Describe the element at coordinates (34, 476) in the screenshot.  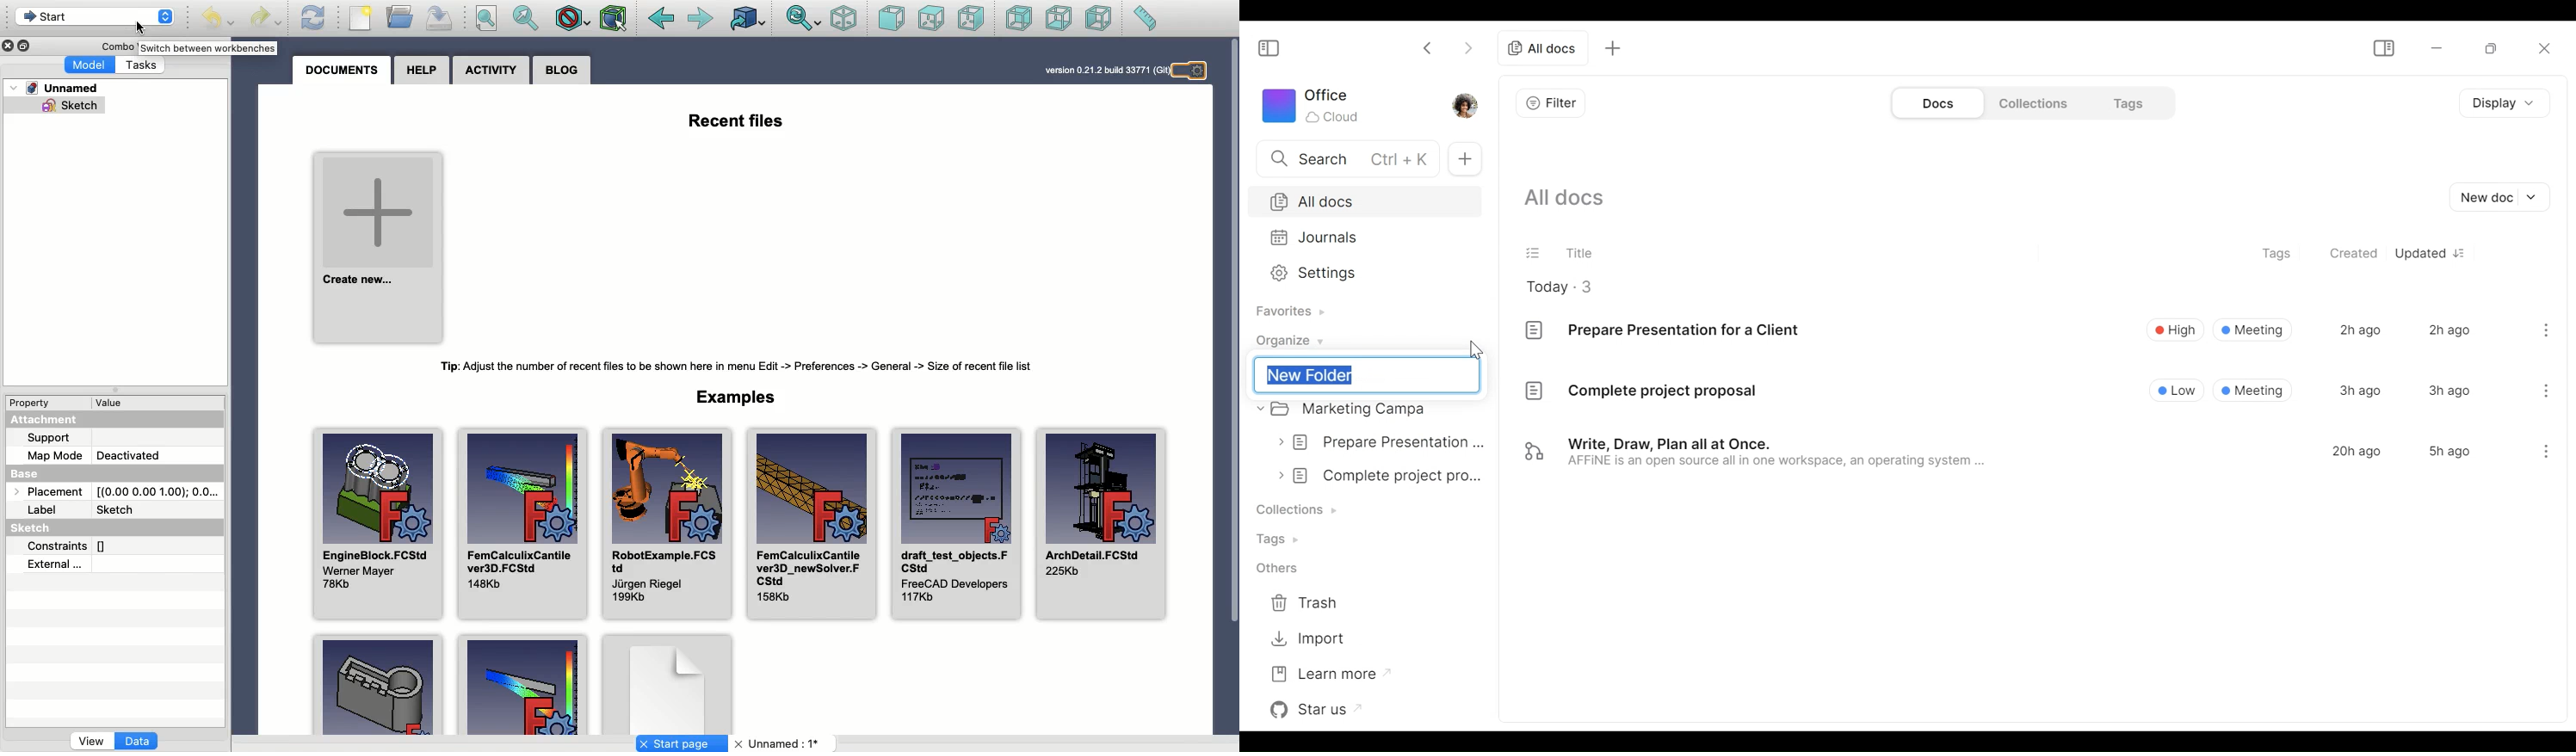
I see `Base` at that location.